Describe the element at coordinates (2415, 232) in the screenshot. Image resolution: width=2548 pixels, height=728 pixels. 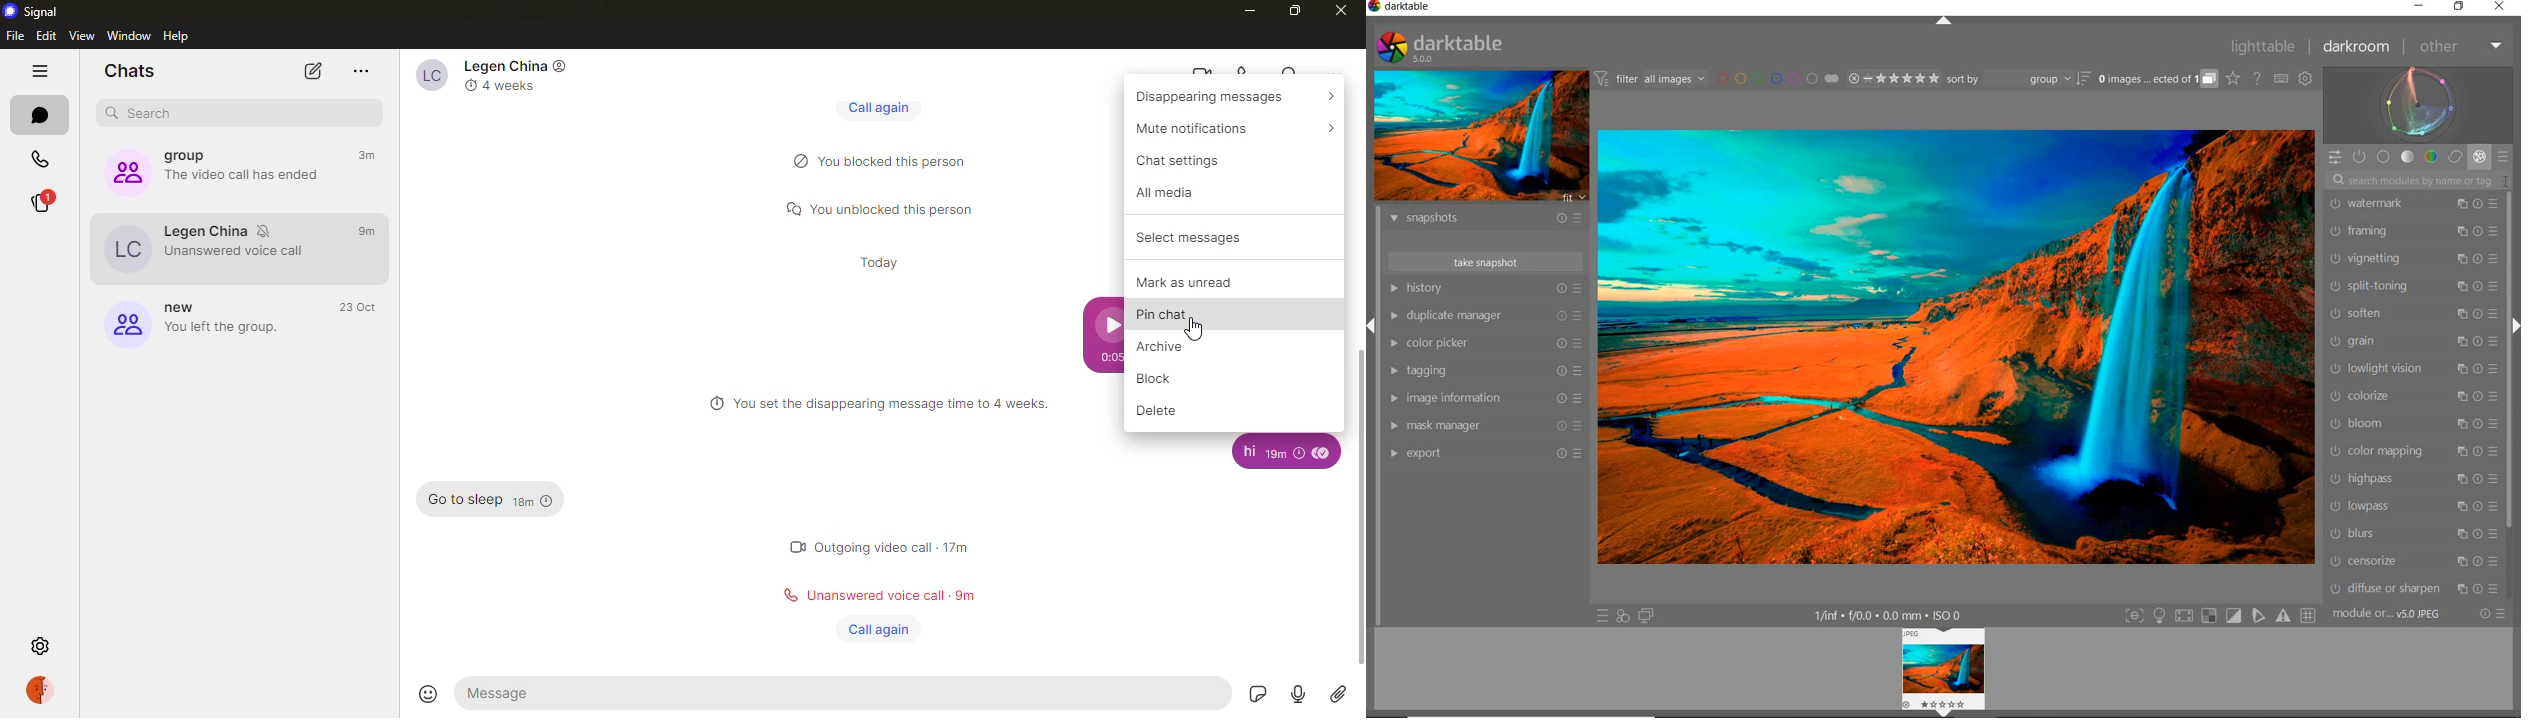
I see `framing` at that location.